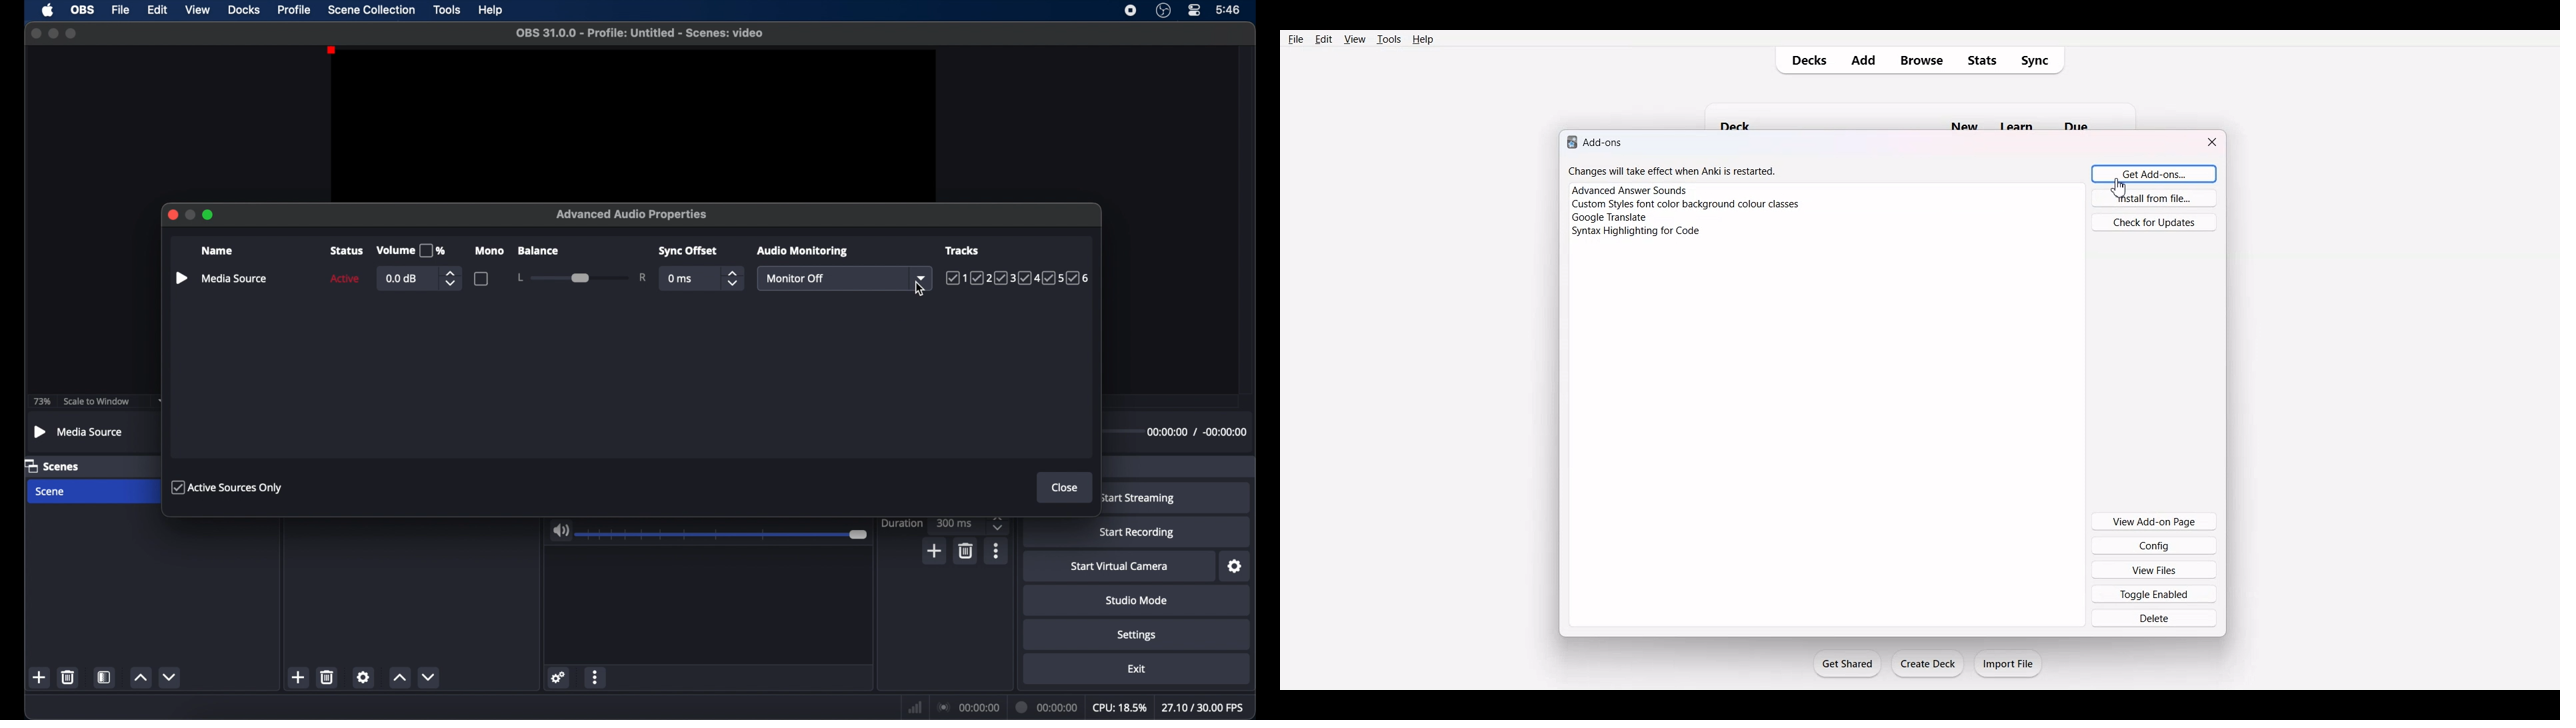  I want to click on advanced audio properties, so click(632, 215).